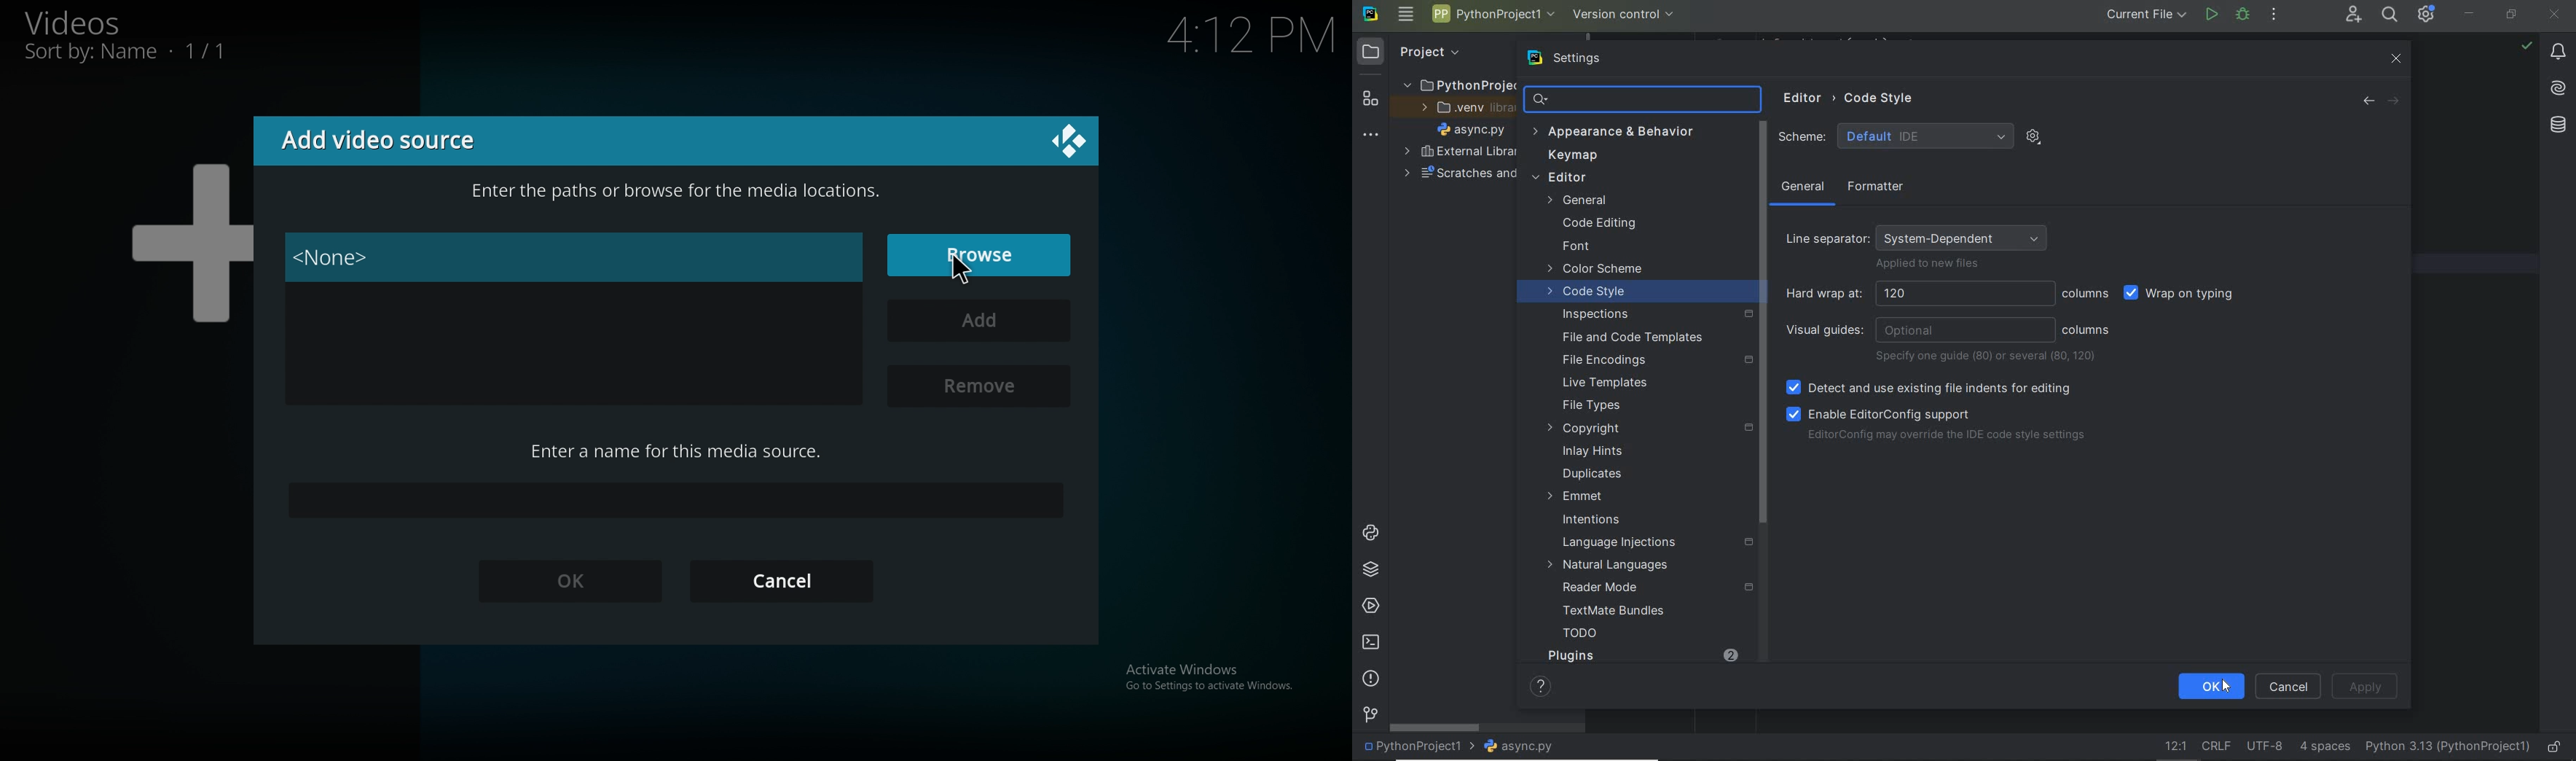 Image resolution: width=2576 pixels, height=784 pixels. I want to click on terminal, so click(1373, 643).